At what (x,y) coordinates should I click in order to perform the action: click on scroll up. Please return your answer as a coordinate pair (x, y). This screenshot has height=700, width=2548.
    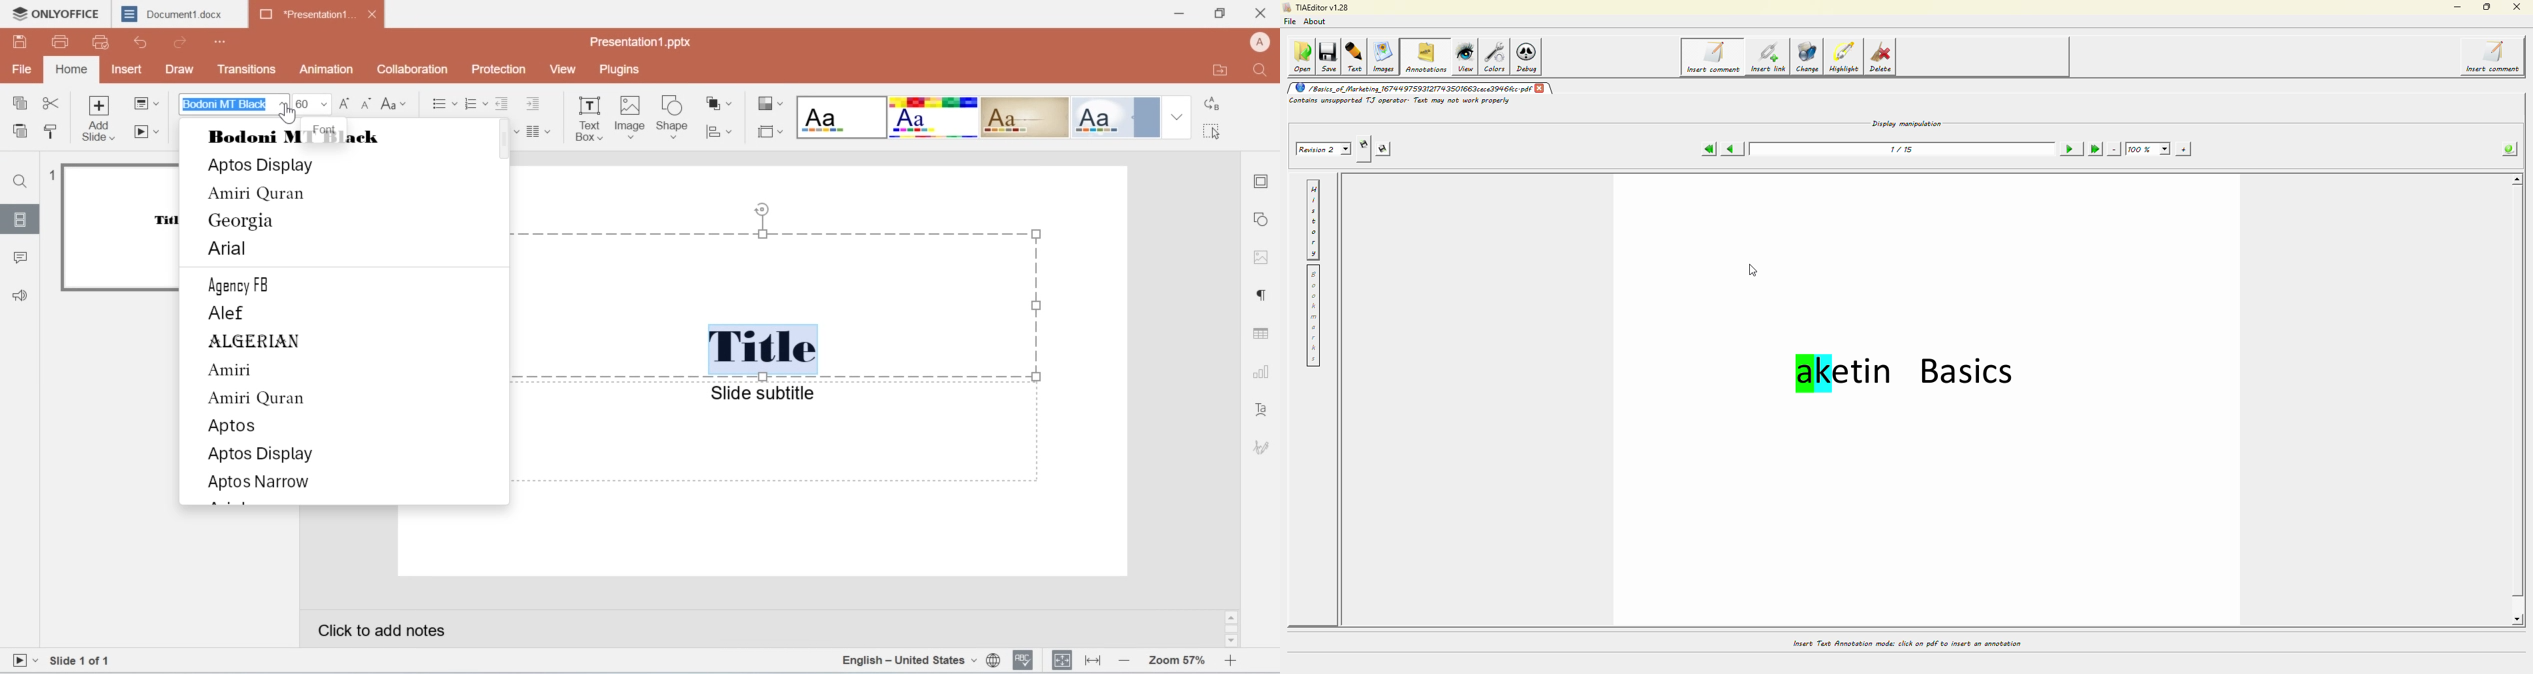
    Looking at the image, I should click on (1232, 617).